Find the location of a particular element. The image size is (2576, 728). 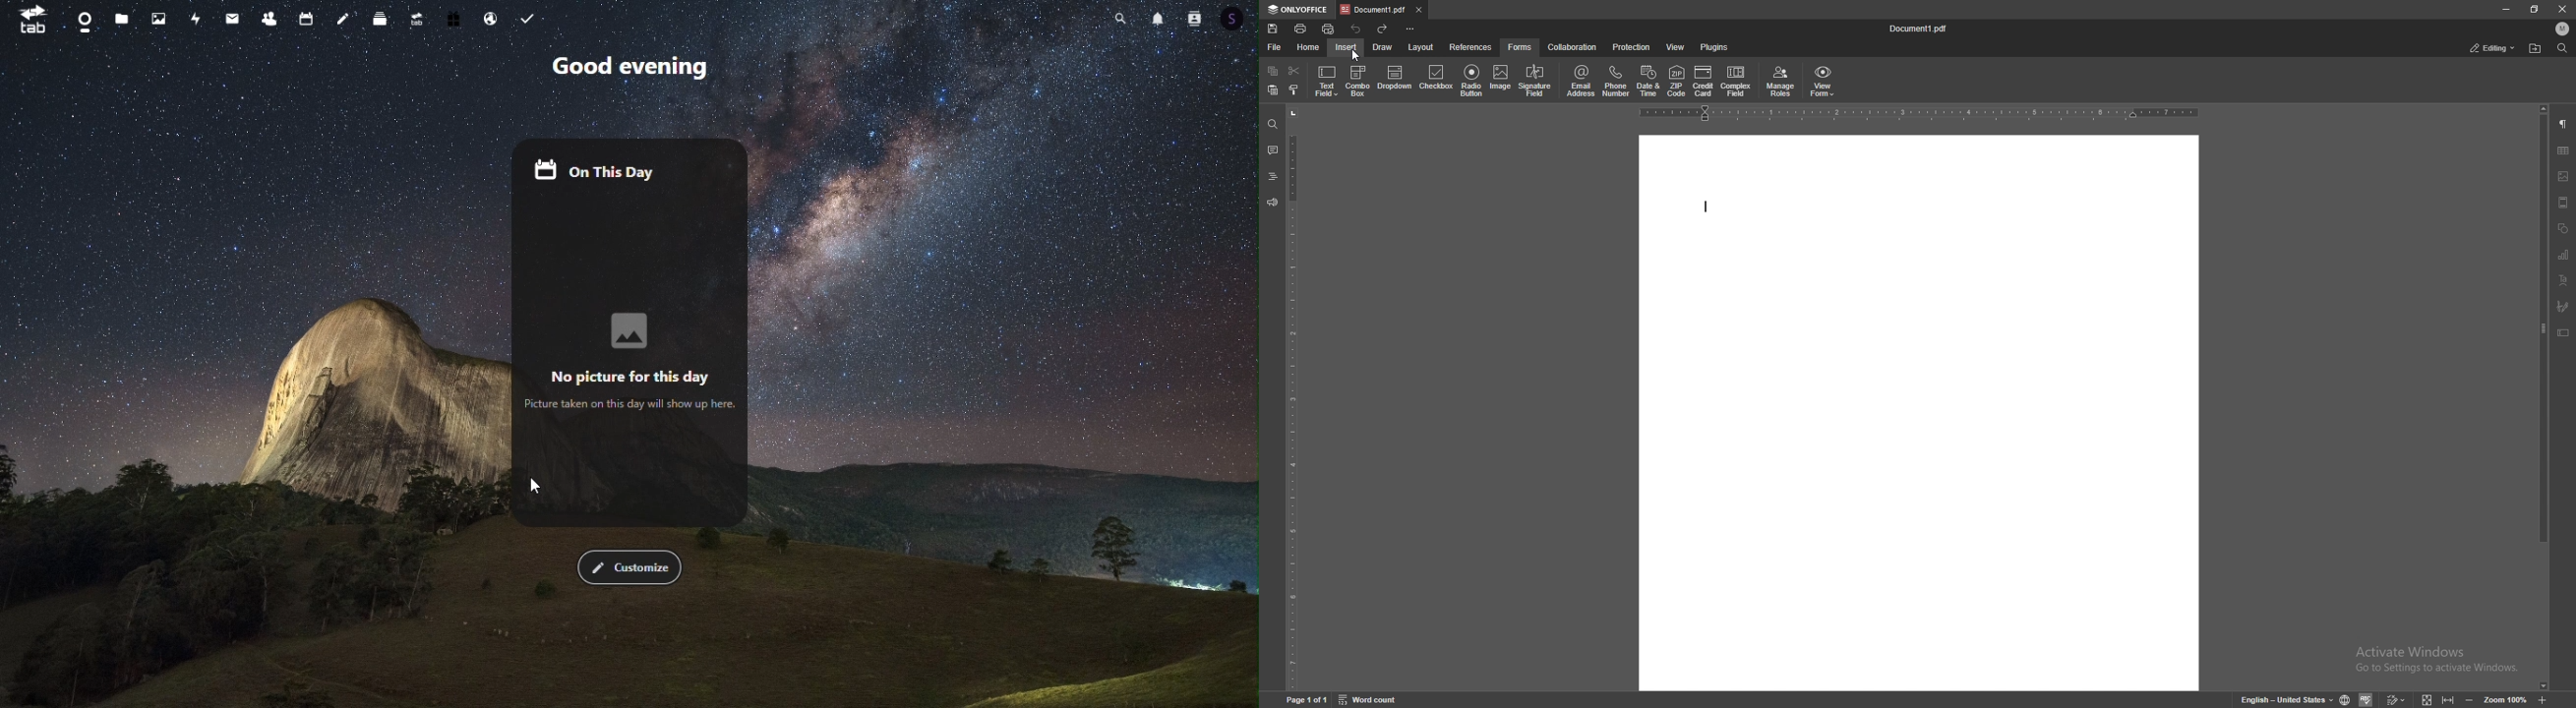

word count is located at coordinates (1369, 700).